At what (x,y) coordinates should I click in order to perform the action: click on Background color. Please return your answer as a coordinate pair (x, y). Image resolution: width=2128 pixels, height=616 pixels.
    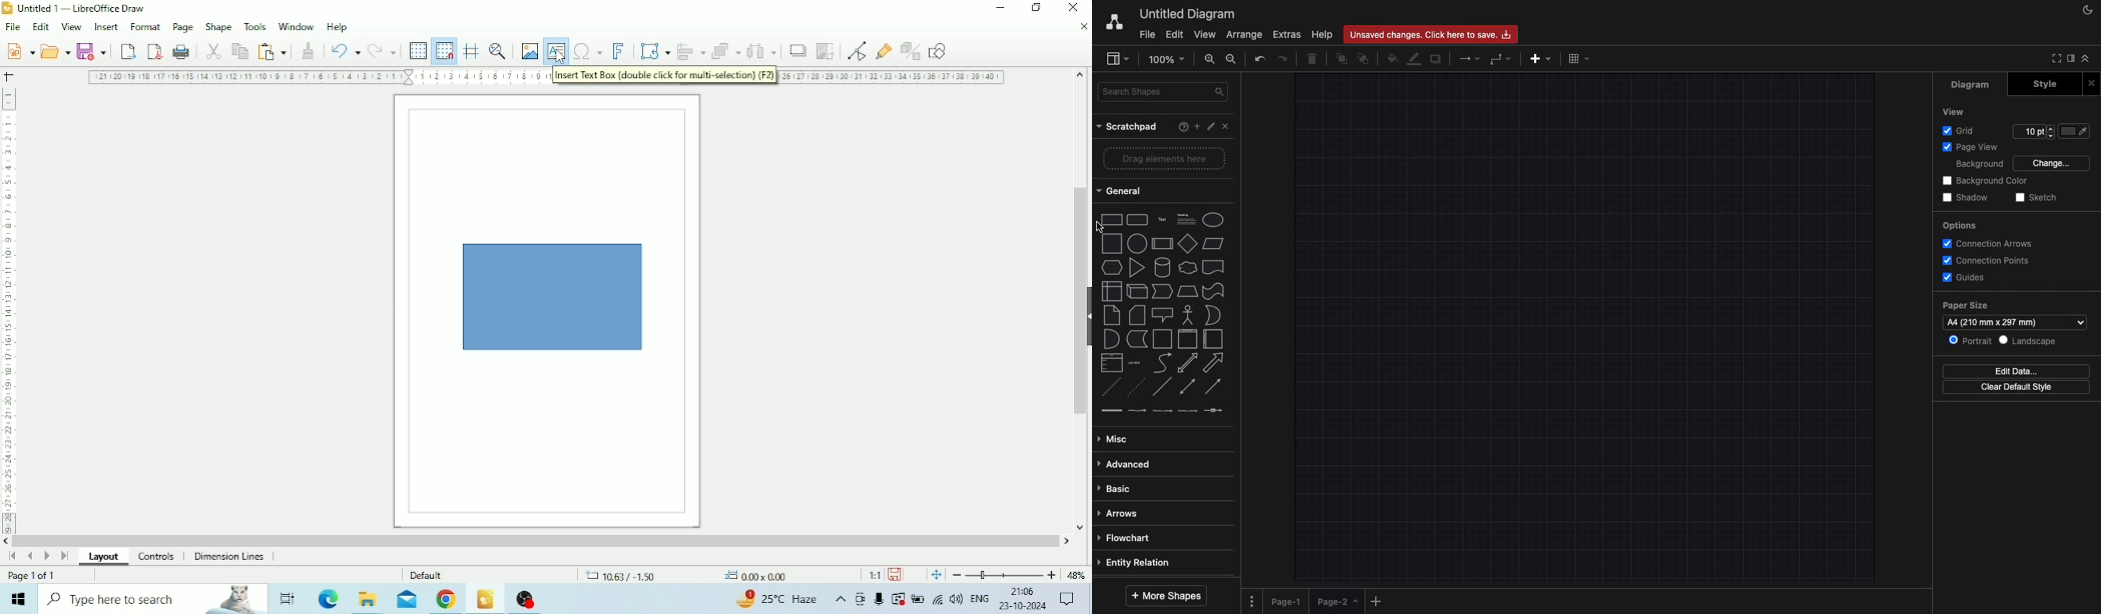
    Looking at the image, I should click on (1988, 181).